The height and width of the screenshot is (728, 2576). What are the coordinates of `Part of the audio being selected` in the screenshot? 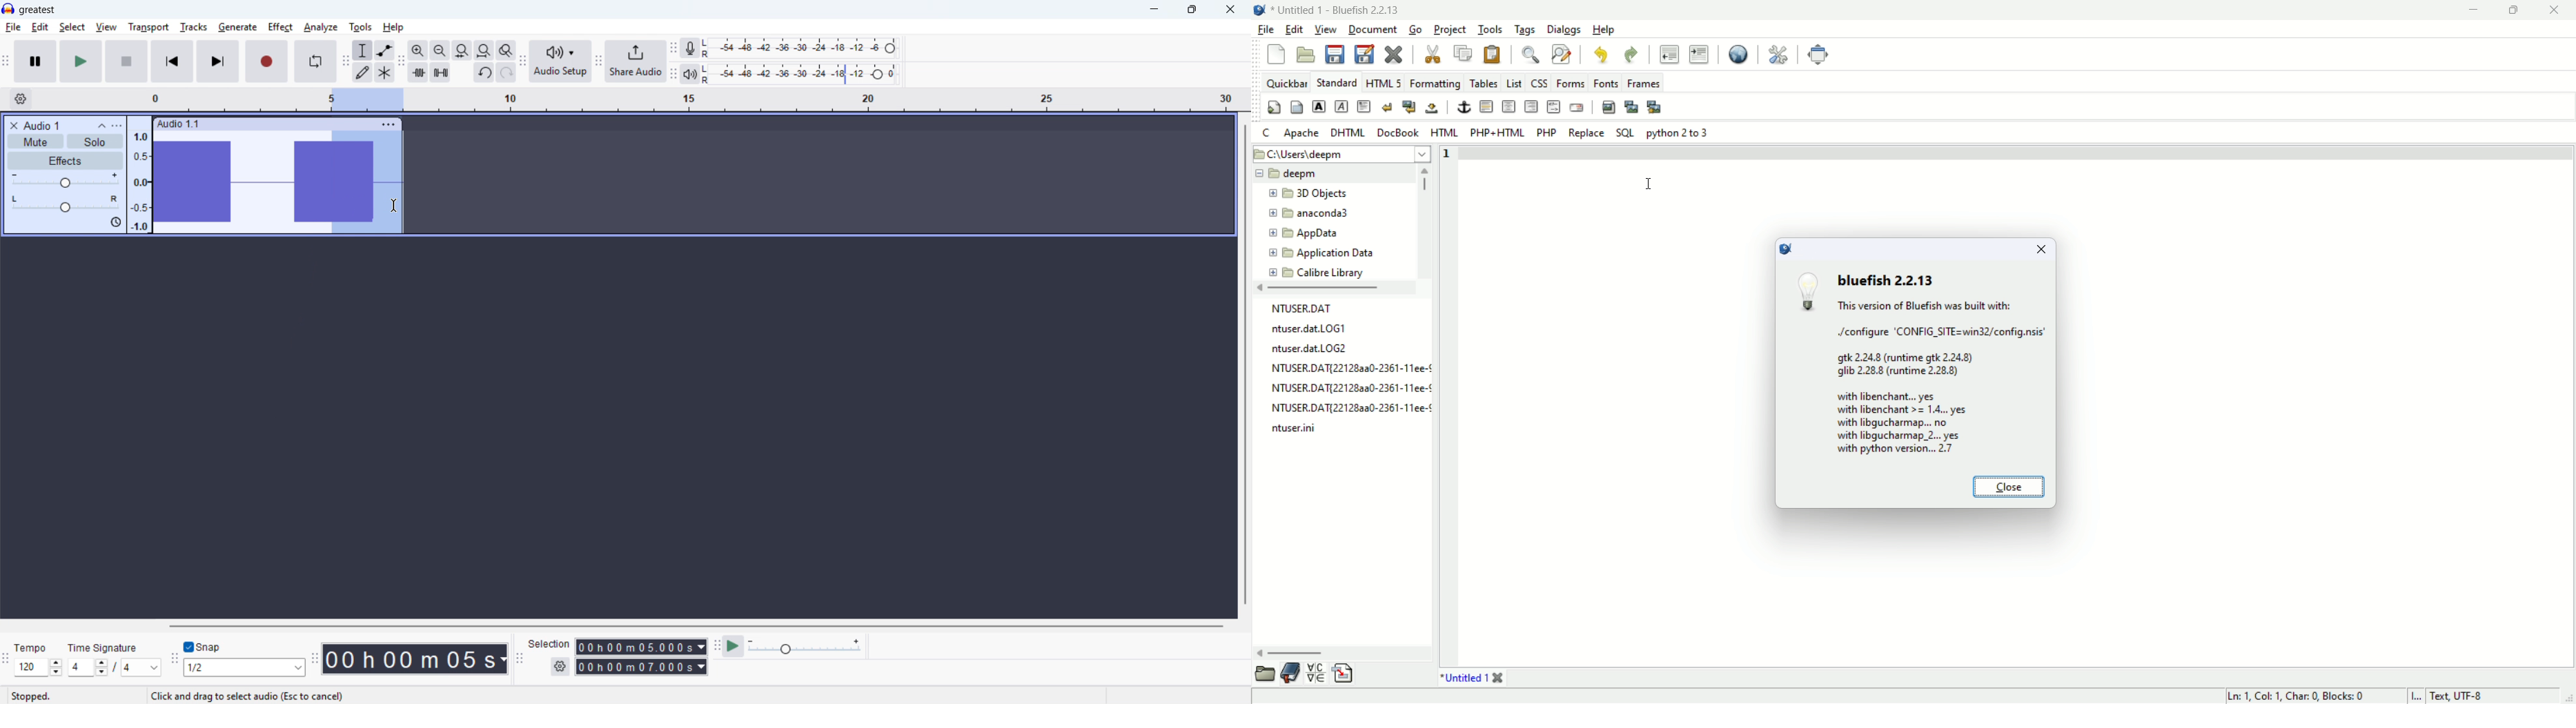 It's located at (367, 183).